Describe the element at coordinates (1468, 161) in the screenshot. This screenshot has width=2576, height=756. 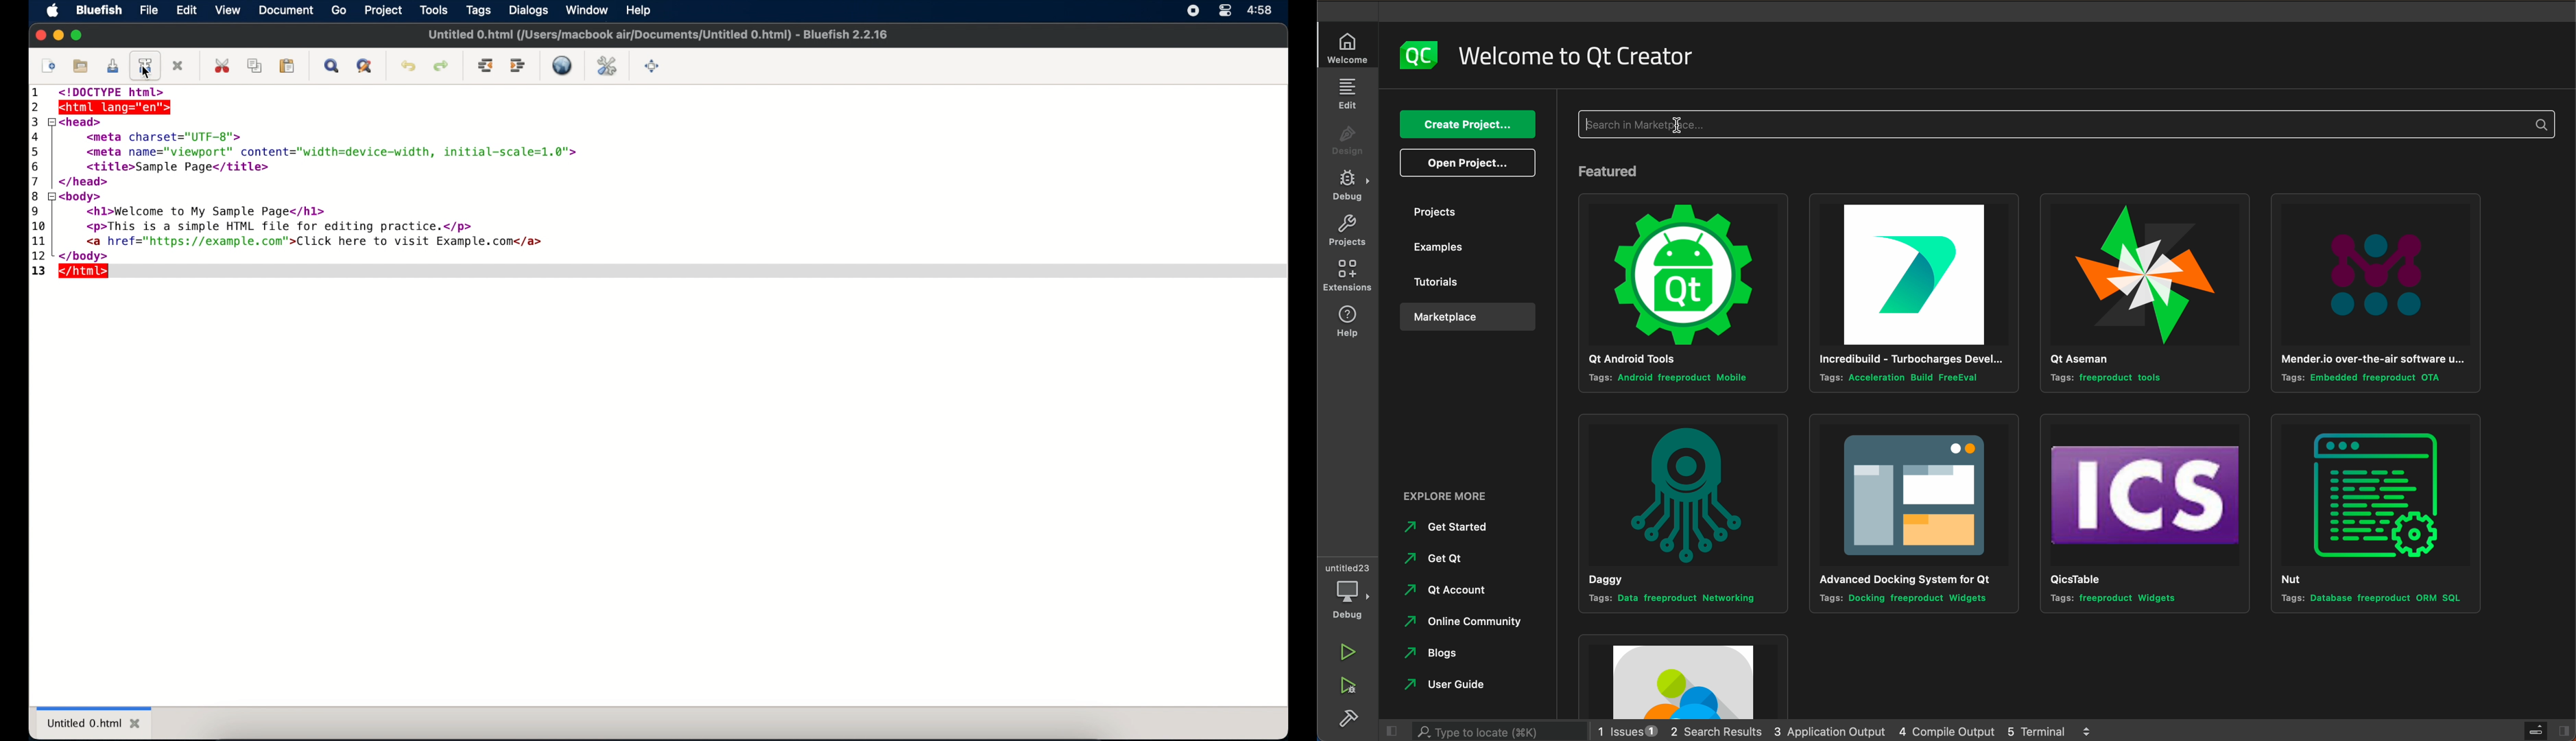
I see `open projects` at that location.